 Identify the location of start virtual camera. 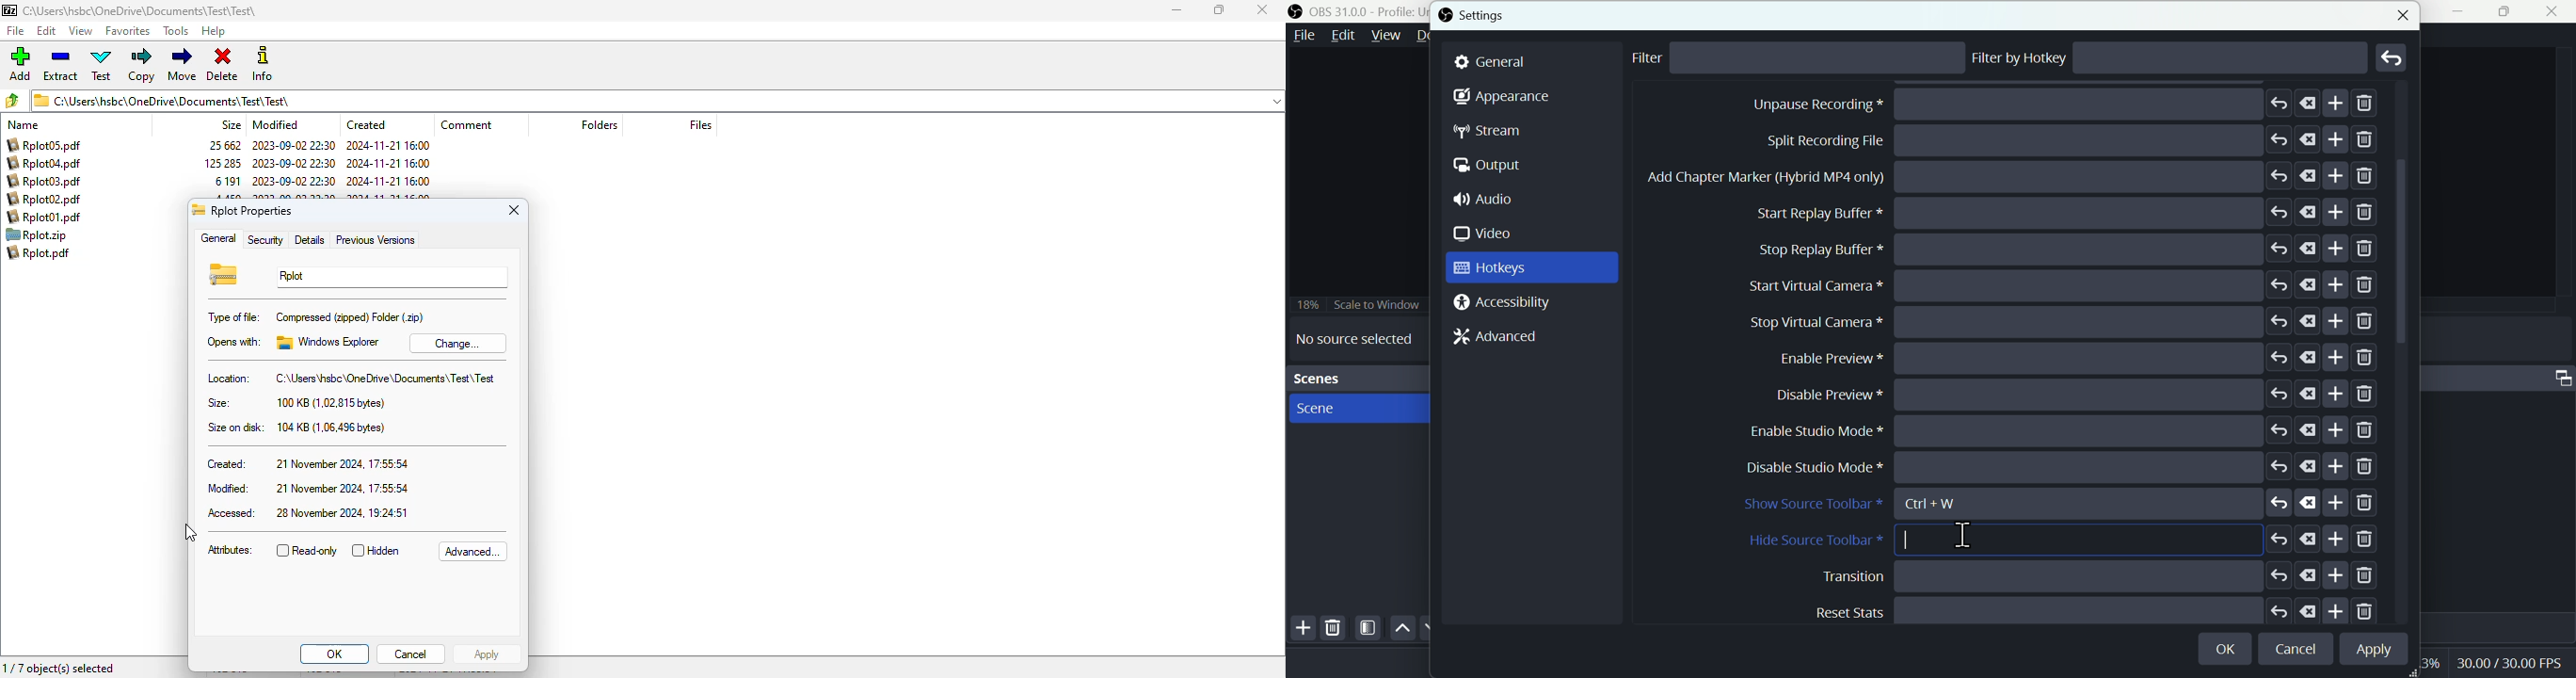
(2058, 430).